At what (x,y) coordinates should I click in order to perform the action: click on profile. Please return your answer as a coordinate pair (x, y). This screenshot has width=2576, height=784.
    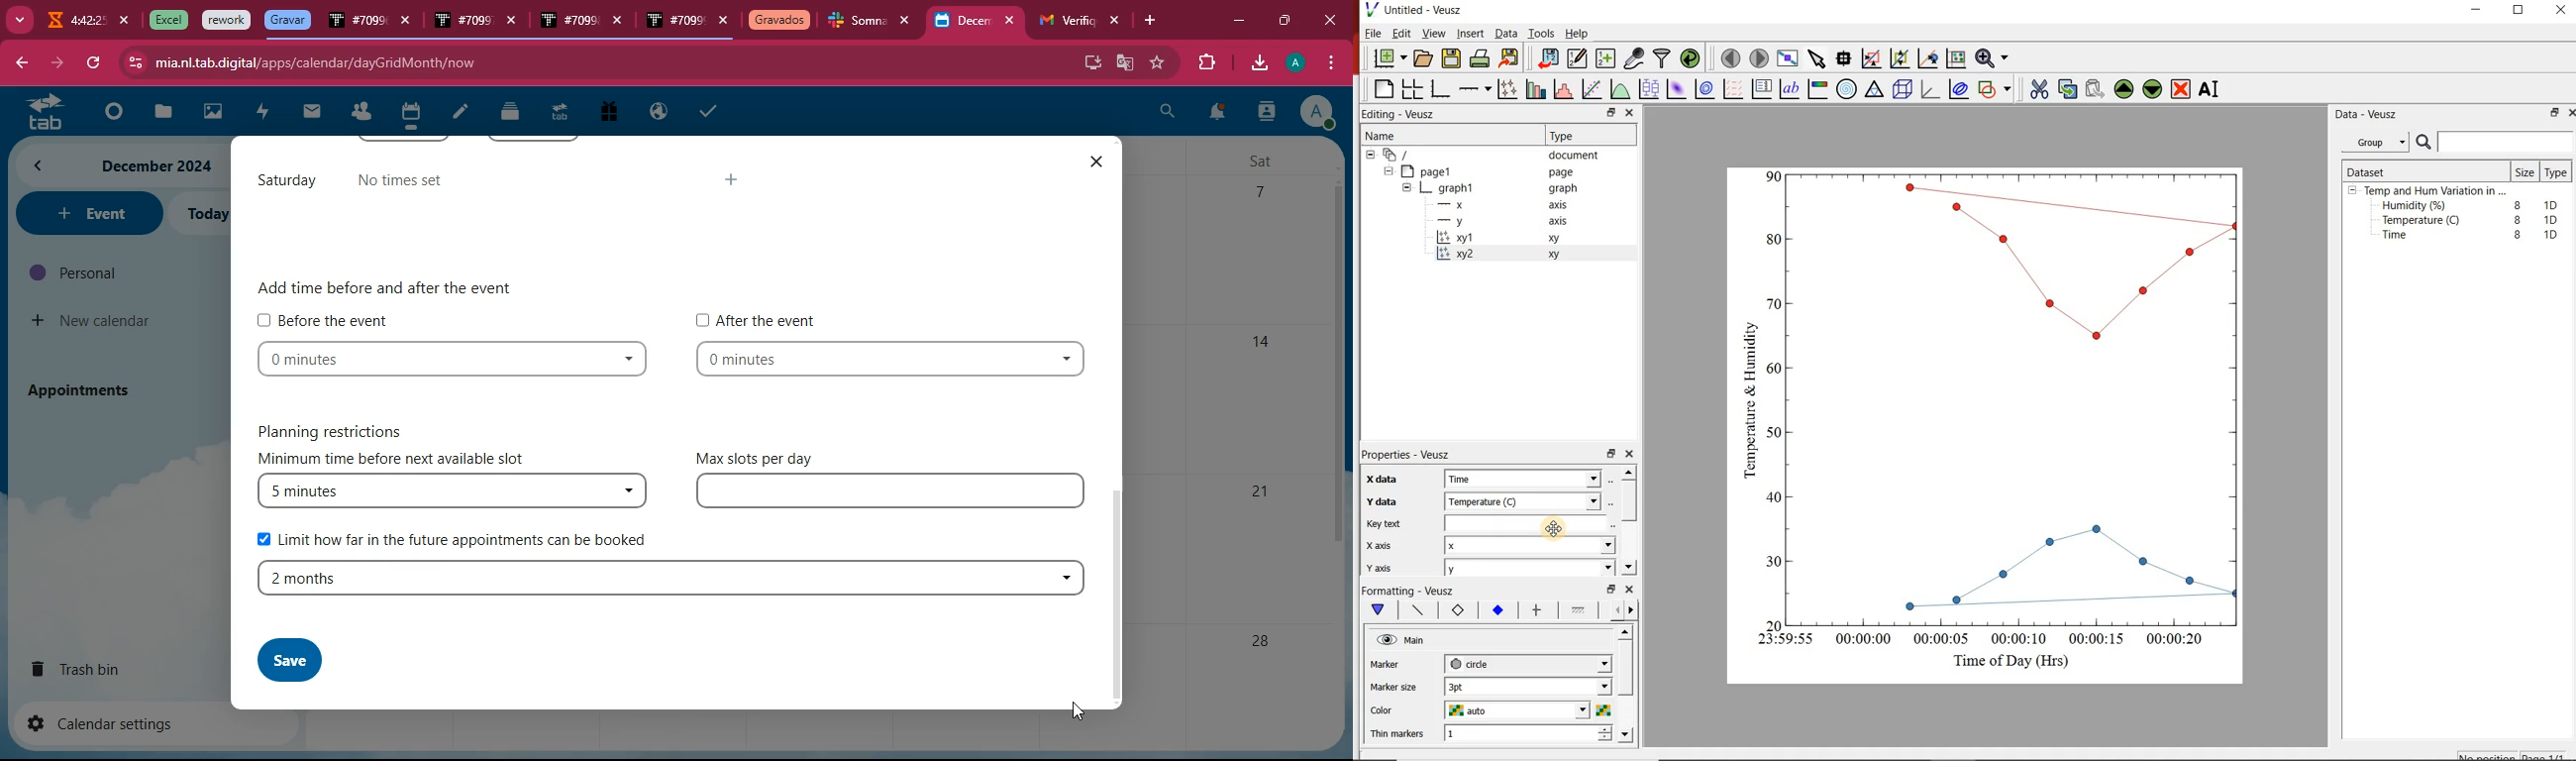
    Looking at the image, I should click on (1298, 62).